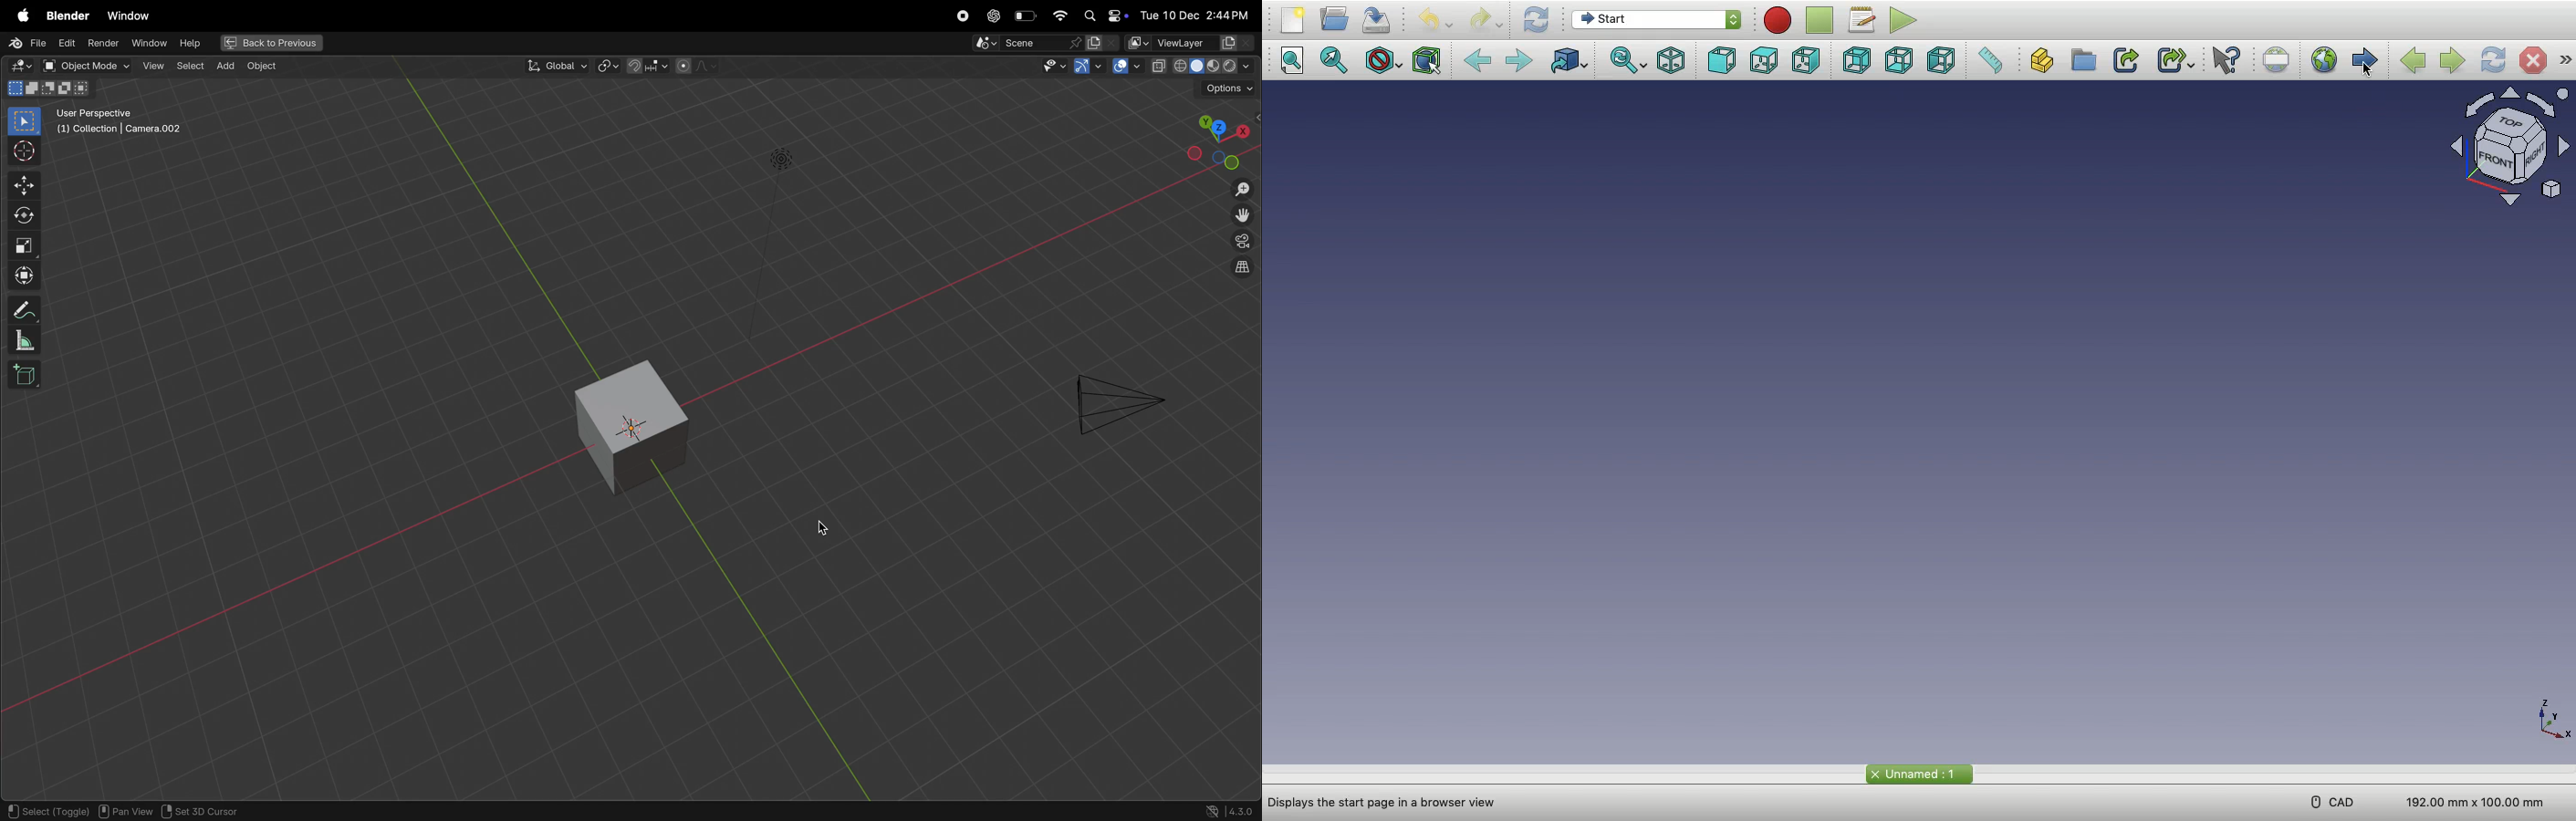 This screenshot has width=2576, height=840. What do you see at coordinates (195, 42) in the screenshot?
I see `help` at bounding box center [195, 42].